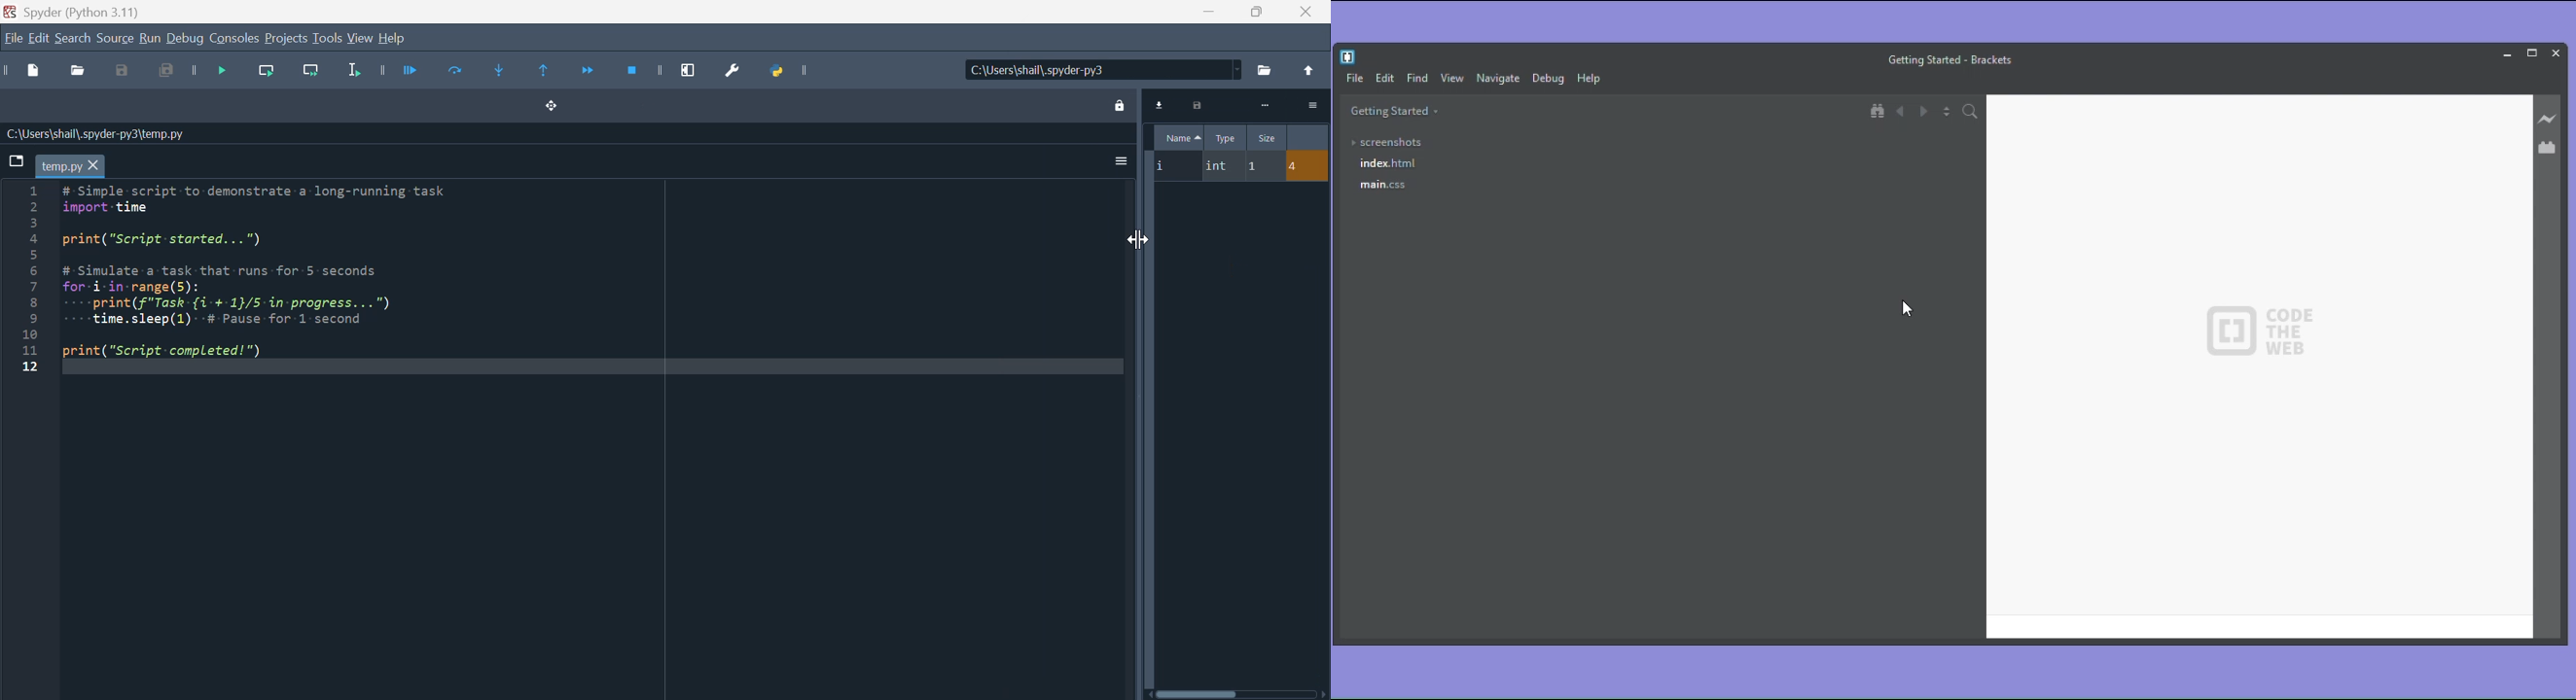 This screenshot has height=700, width=2576. What do you see at coordinates (546, 69) in the screenshot?
I see `Execute until same function returns` at bounding box center [546, 69].